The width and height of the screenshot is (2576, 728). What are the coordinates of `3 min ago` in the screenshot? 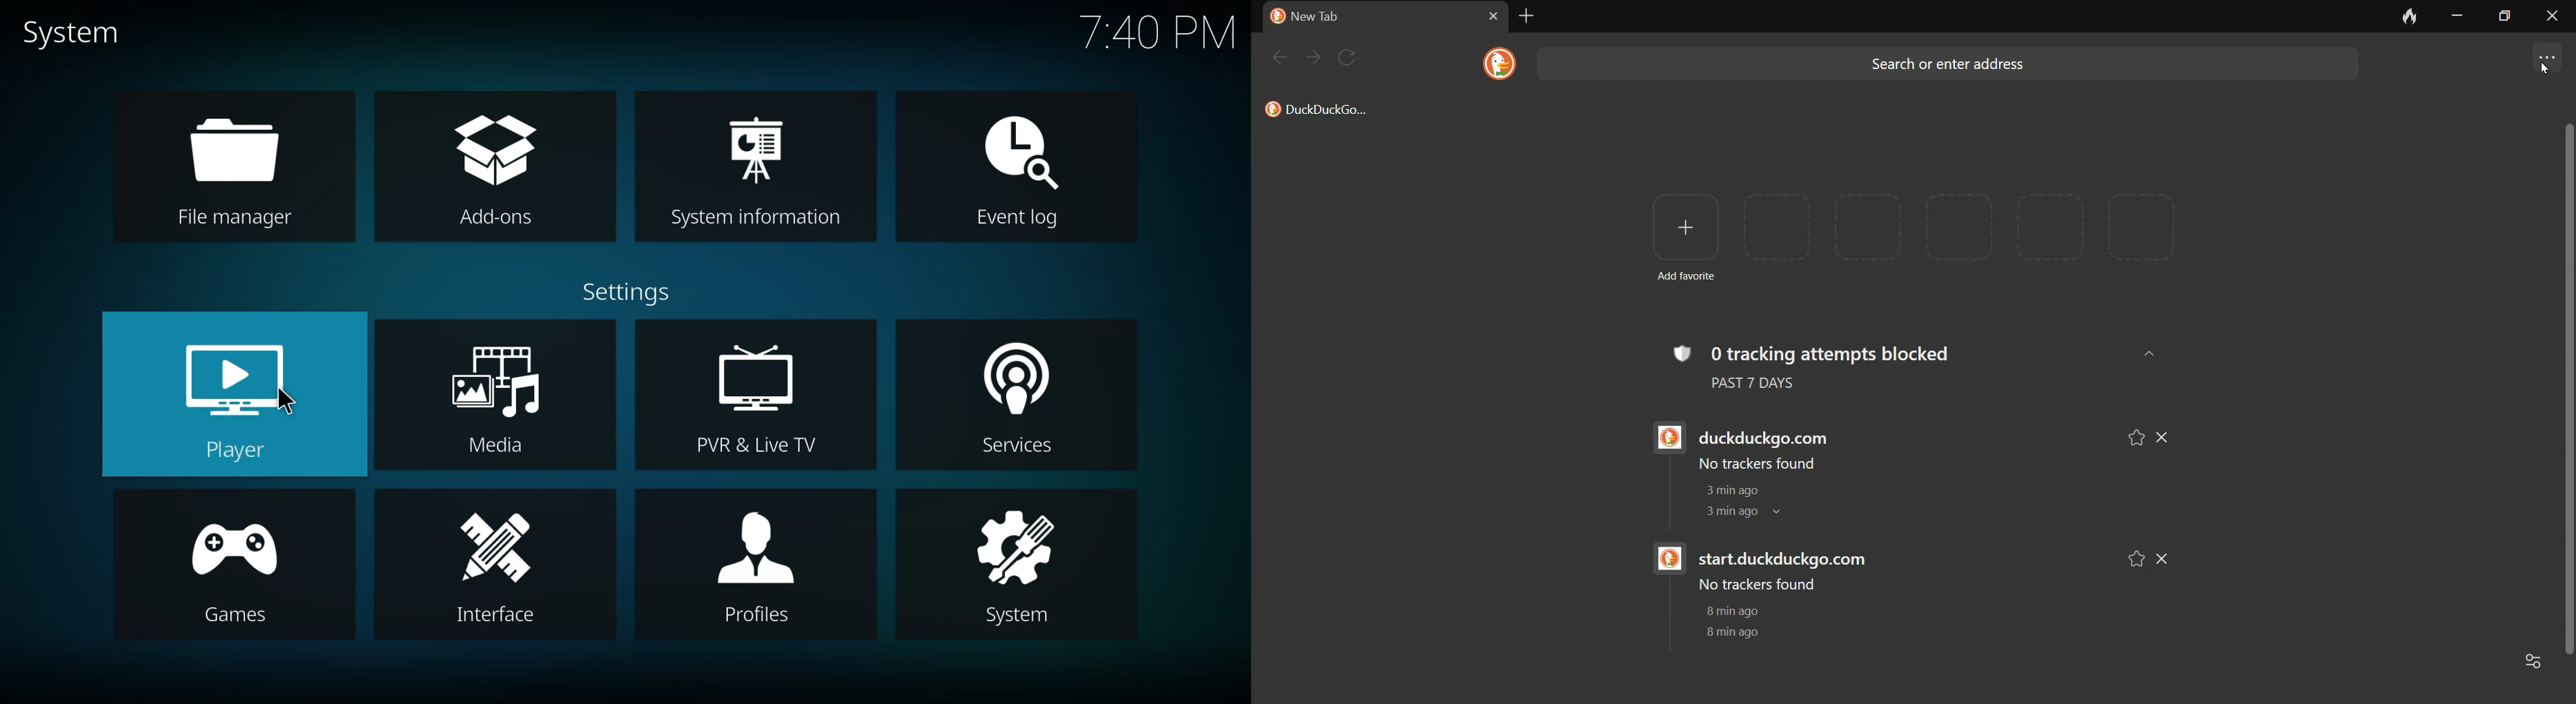 It's located at (1727, 513).